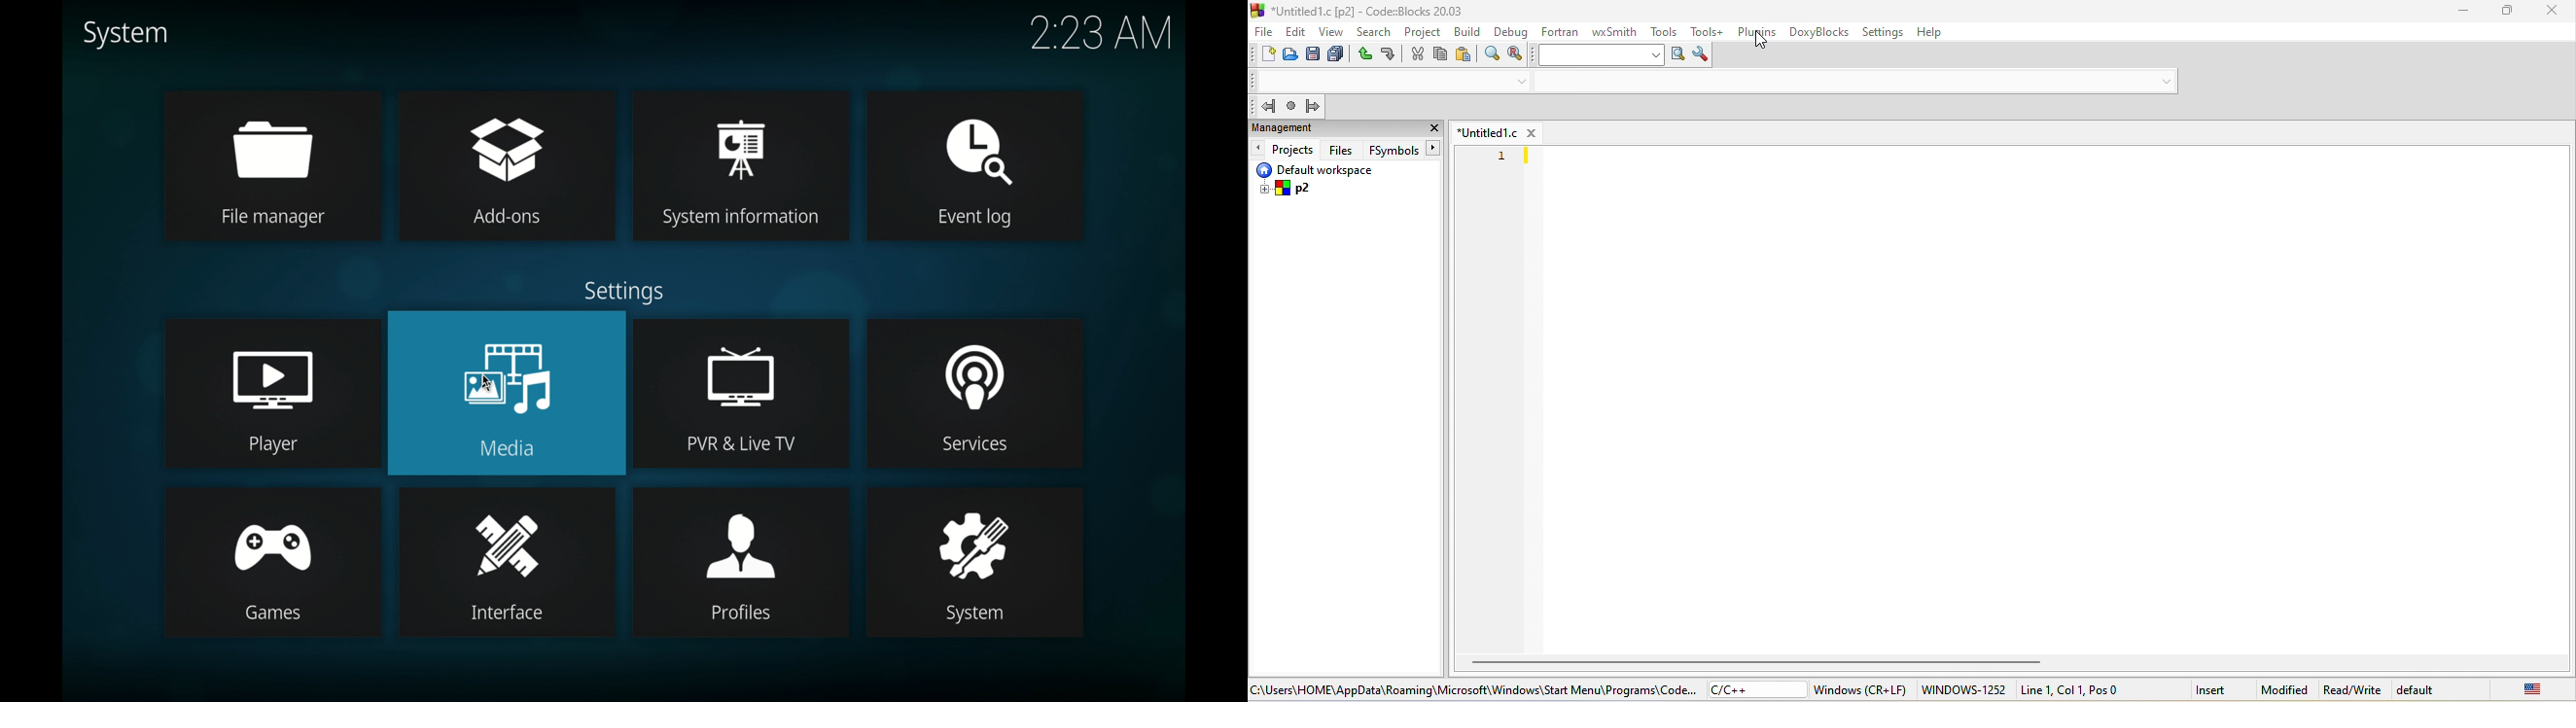 This screenshot has width=2576, height=728. I want to click on settings, so click(624, 292).